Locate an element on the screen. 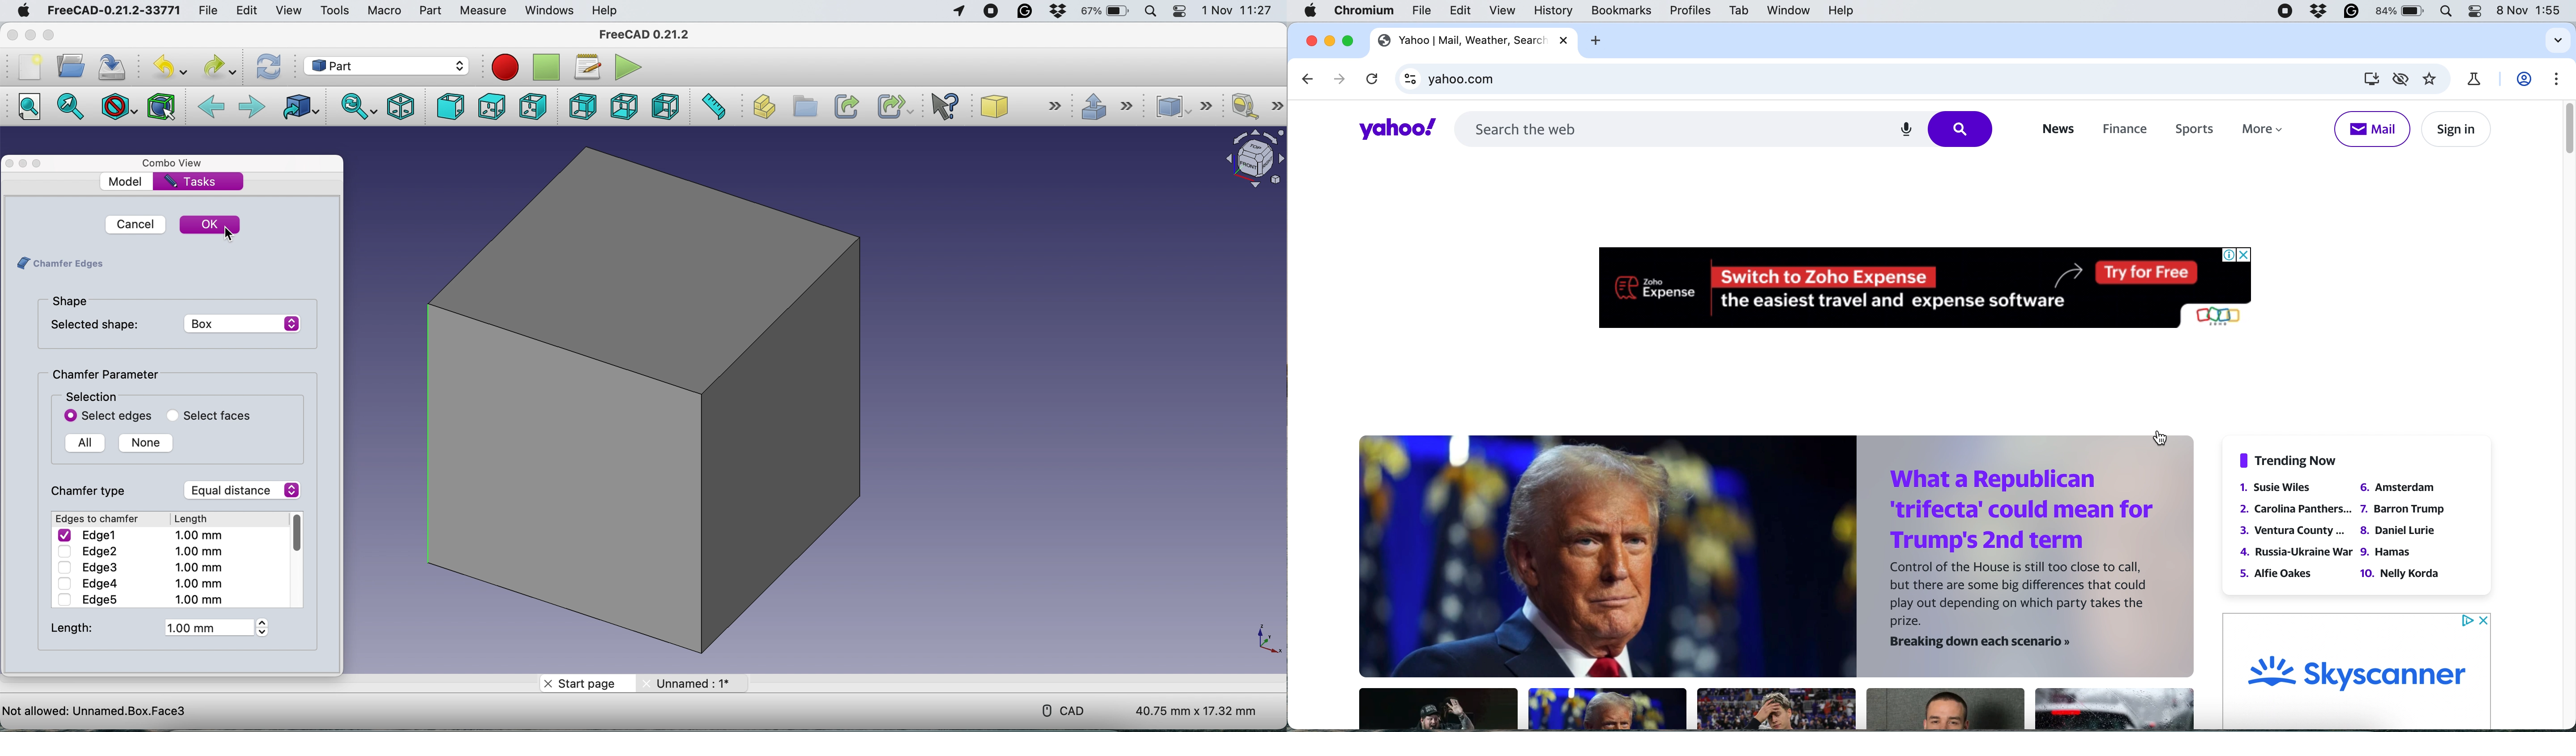  search button is located at coordinates (1965, 129).